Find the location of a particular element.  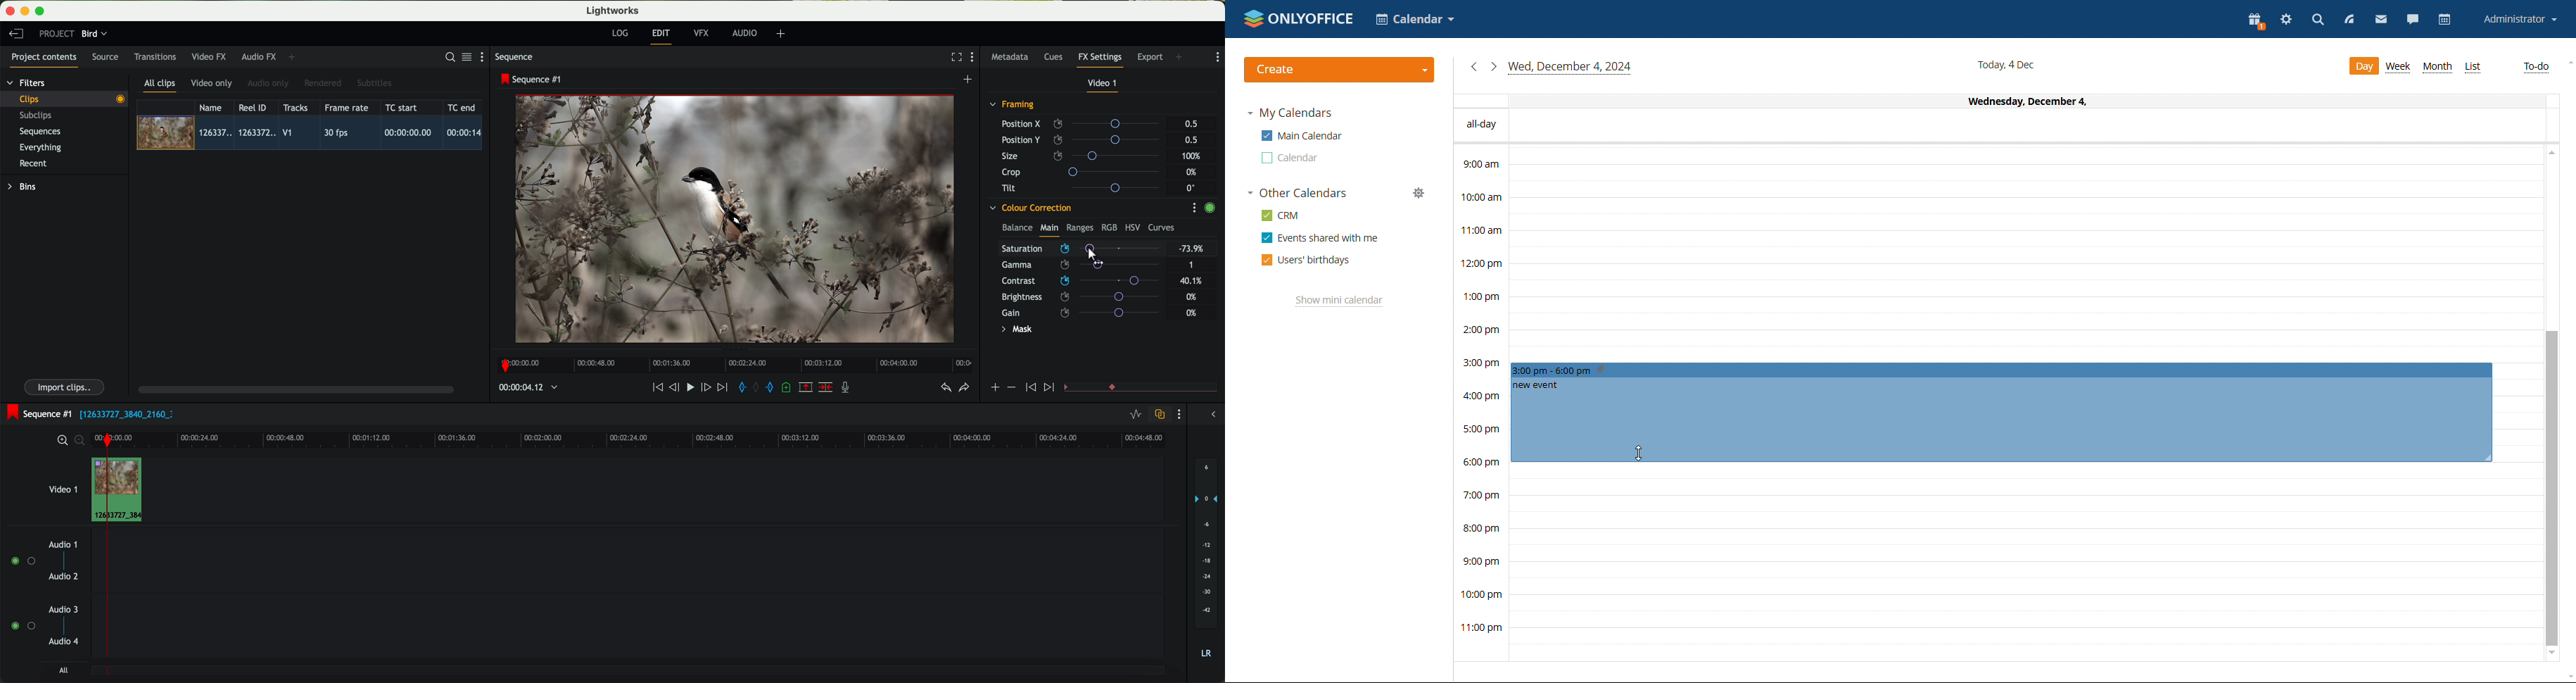

ranges is located at coordinates (1080, 227).